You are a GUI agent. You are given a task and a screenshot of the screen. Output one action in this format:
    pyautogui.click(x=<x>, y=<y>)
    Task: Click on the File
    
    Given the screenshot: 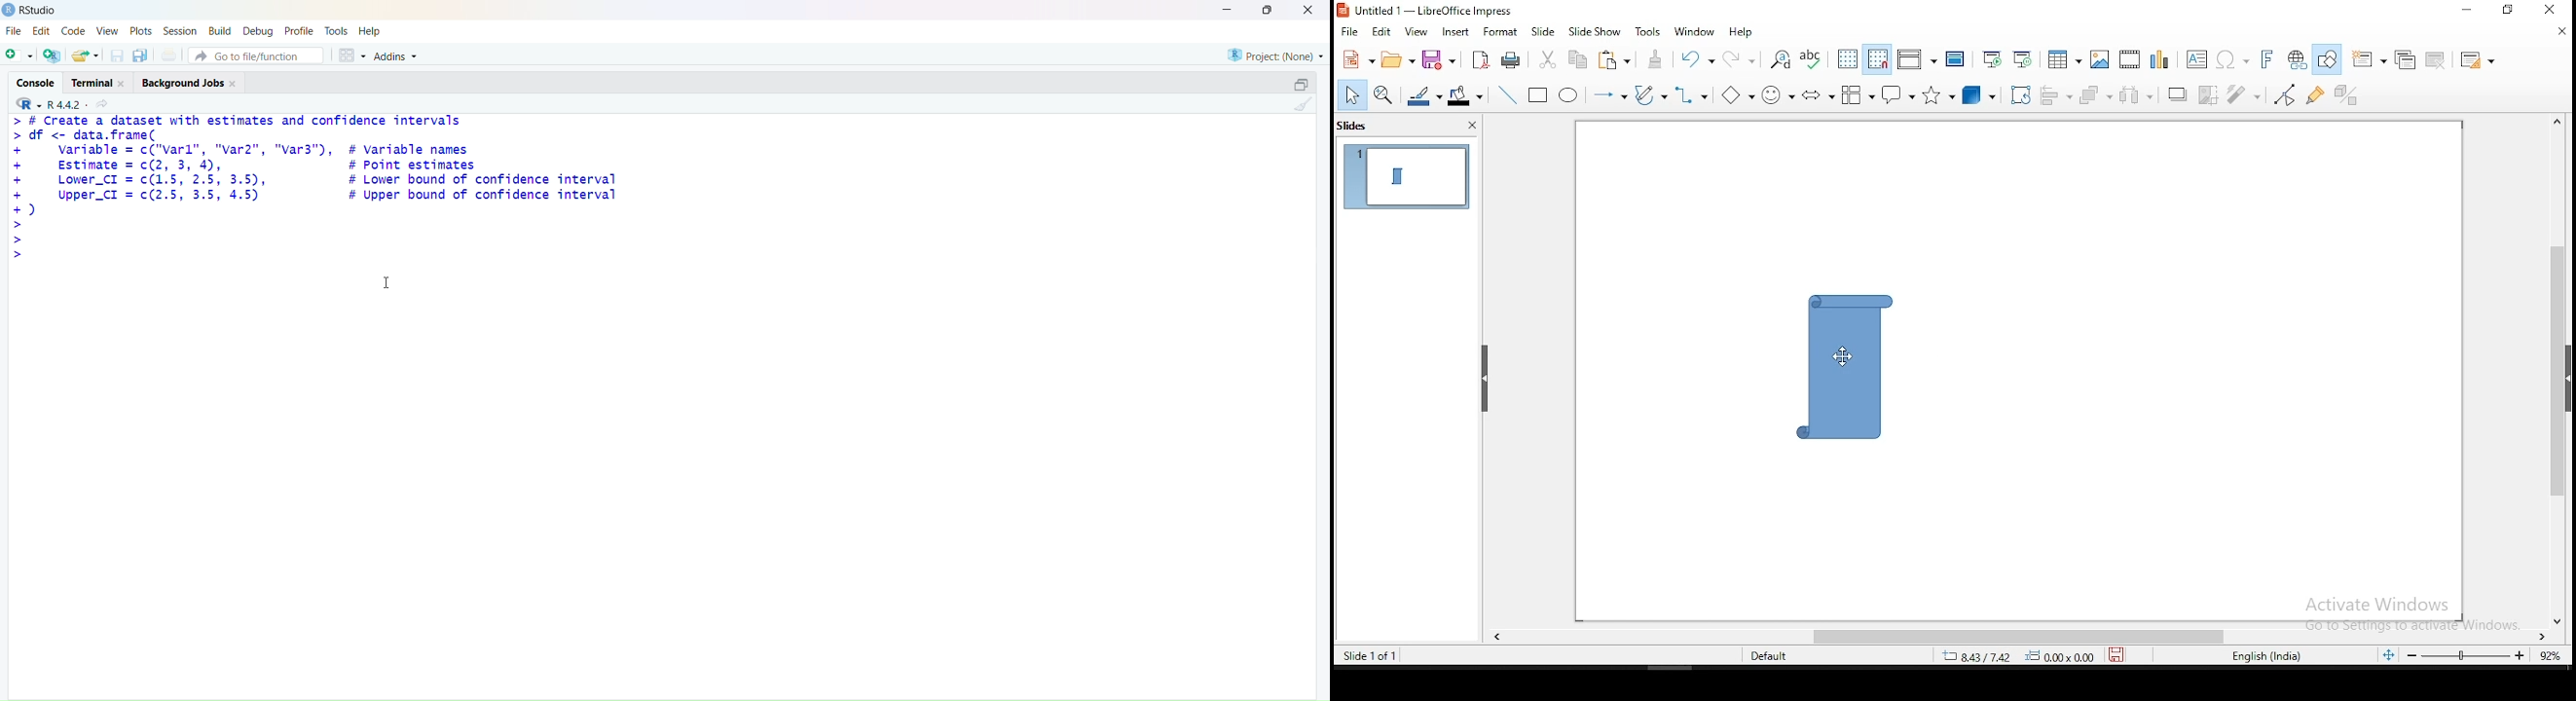 What is the action you would take?
    pyautogui.click(x=12, y=31)
    